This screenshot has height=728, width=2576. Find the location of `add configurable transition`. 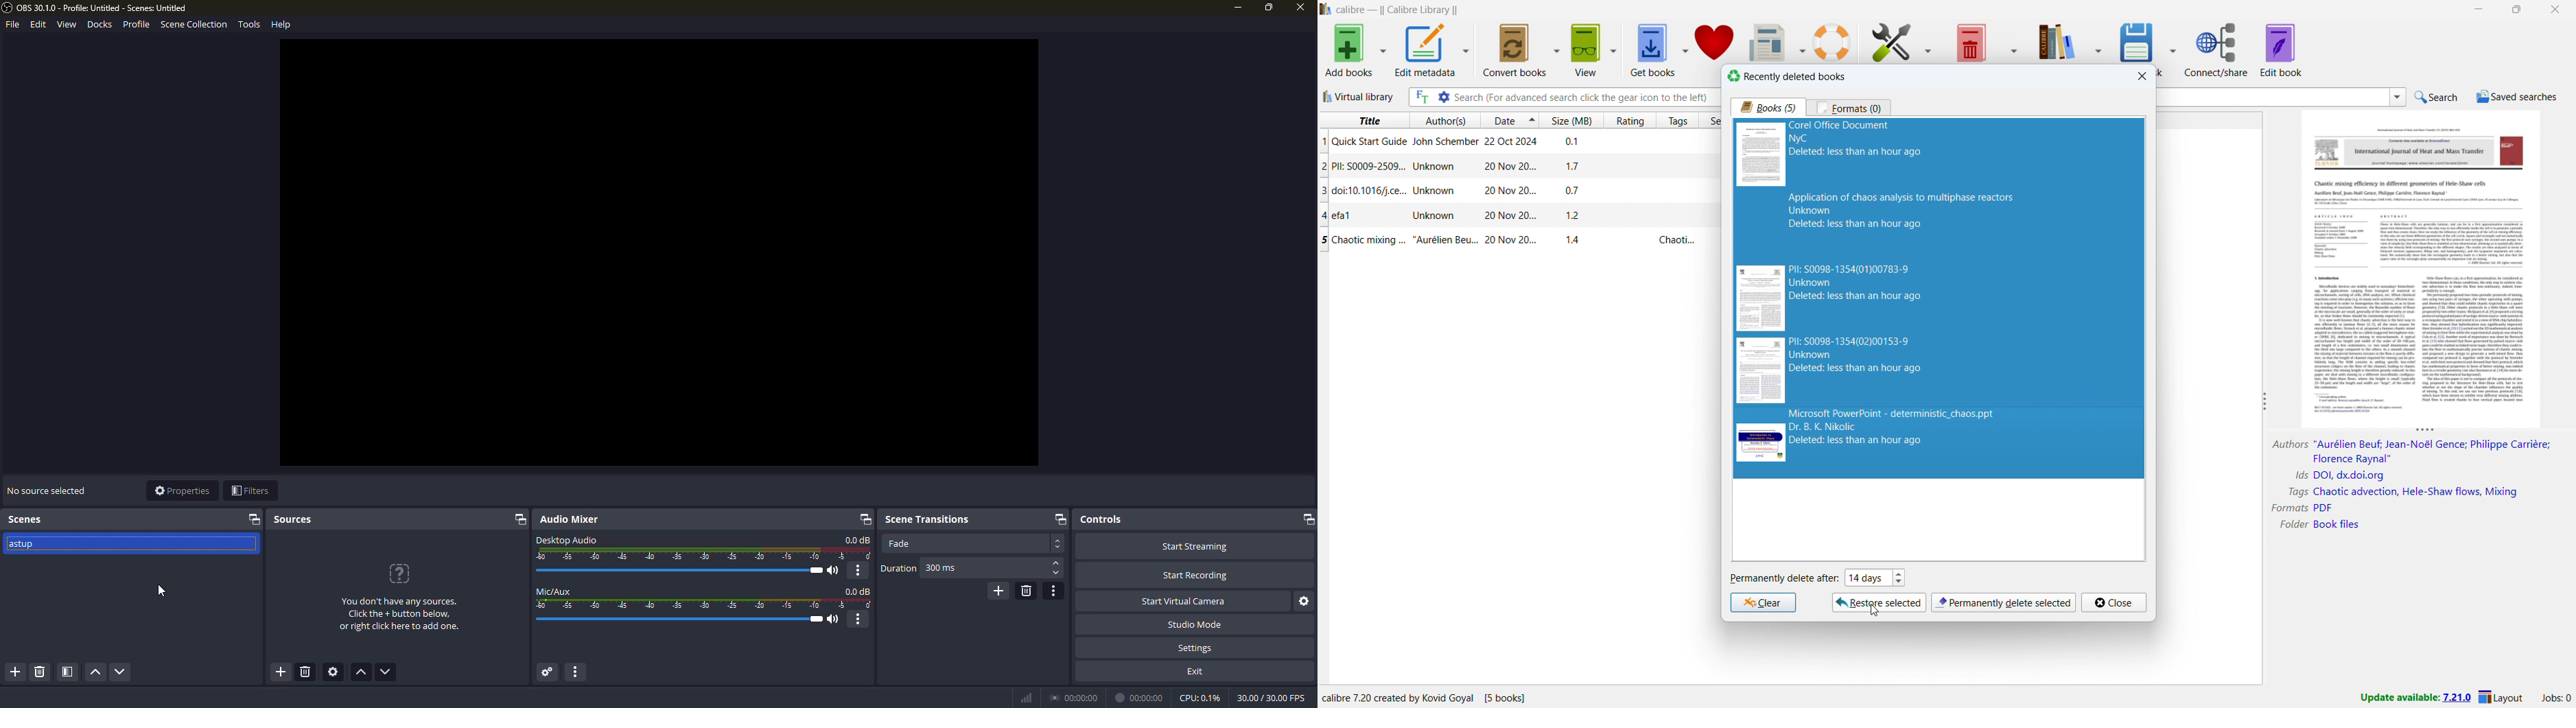

add configurable transition is located at coordinates (997, 590).